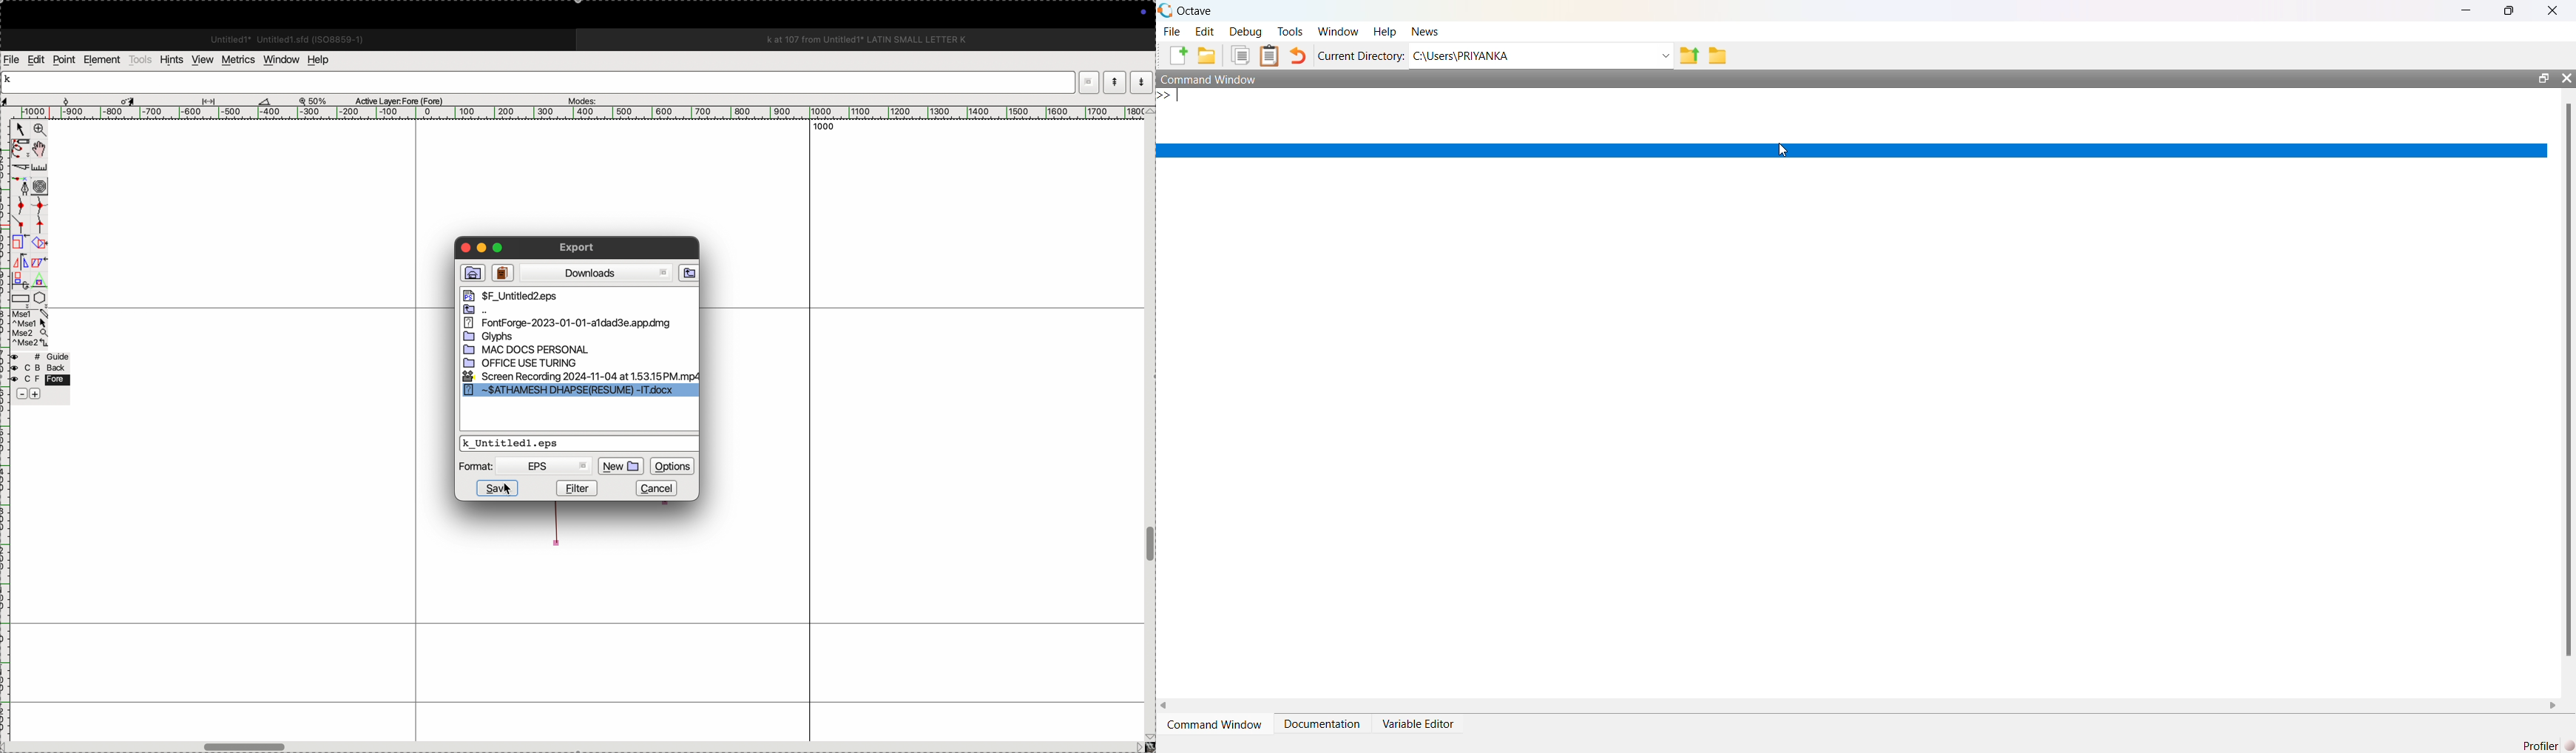 Image resolution: width=2576 pixels, height=756 pixels. I want to click on cut, so click(19, 167).